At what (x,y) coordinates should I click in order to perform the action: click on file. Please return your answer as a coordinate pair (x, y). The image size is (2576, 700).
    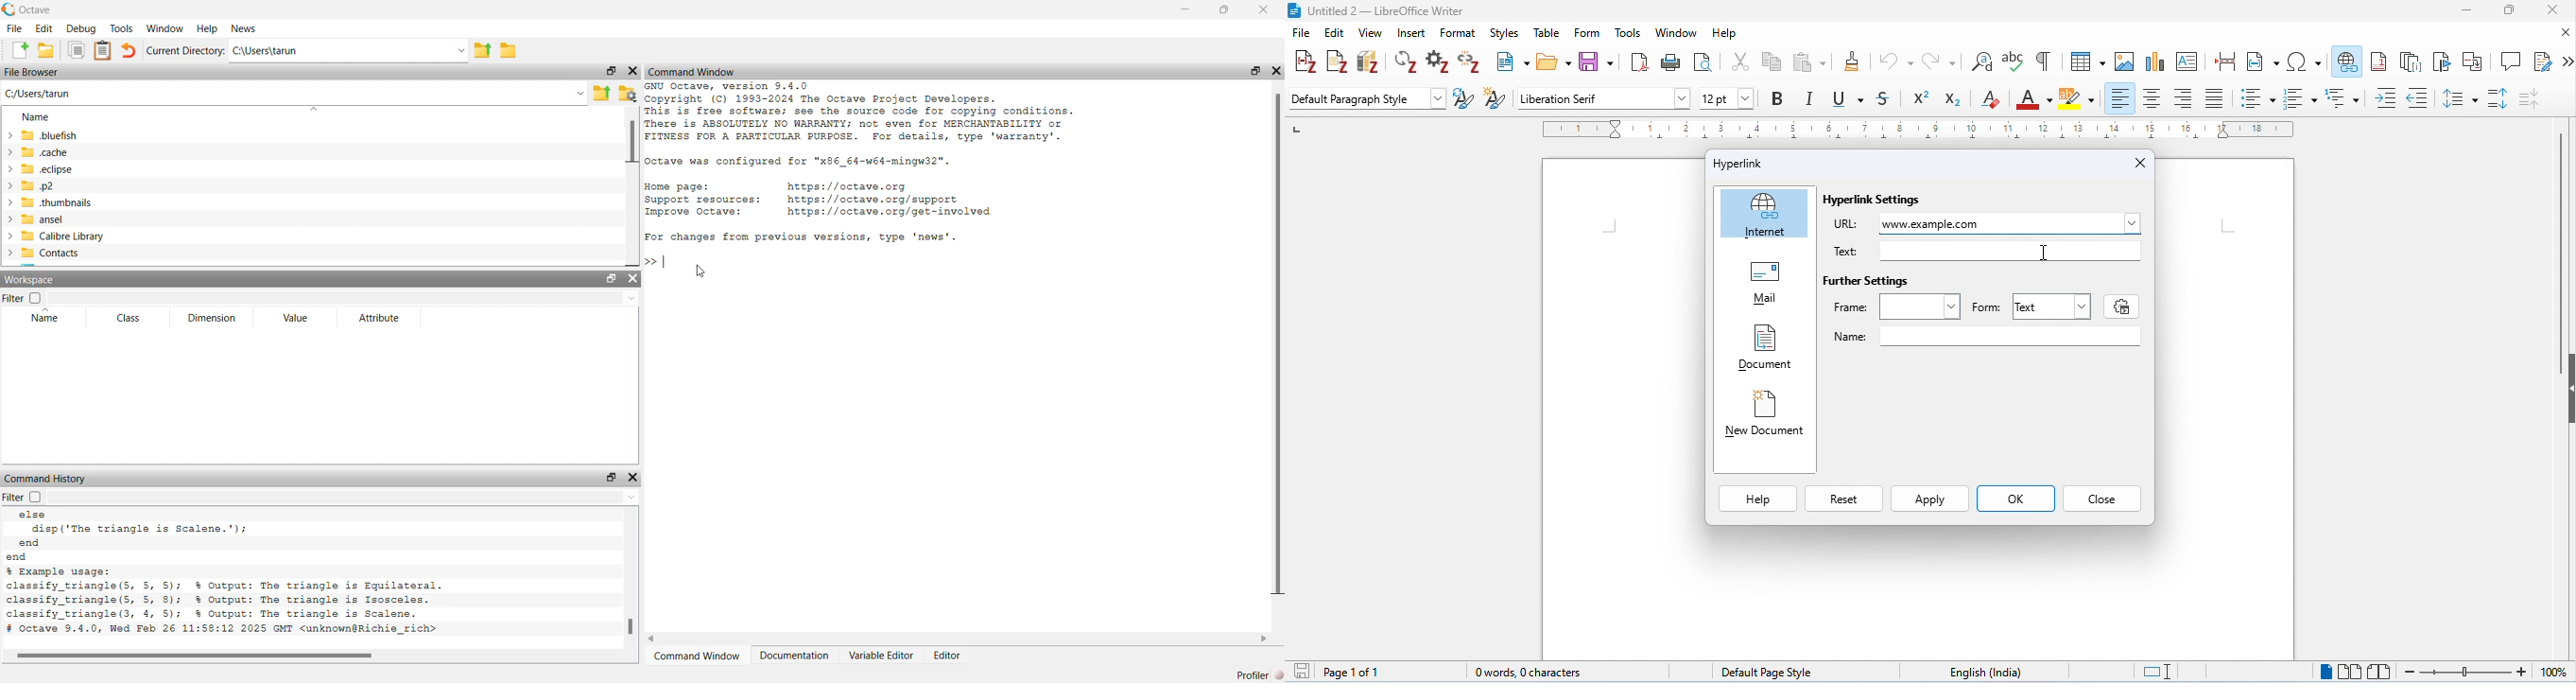
    Looking at the image, I should click on (1303, 33).